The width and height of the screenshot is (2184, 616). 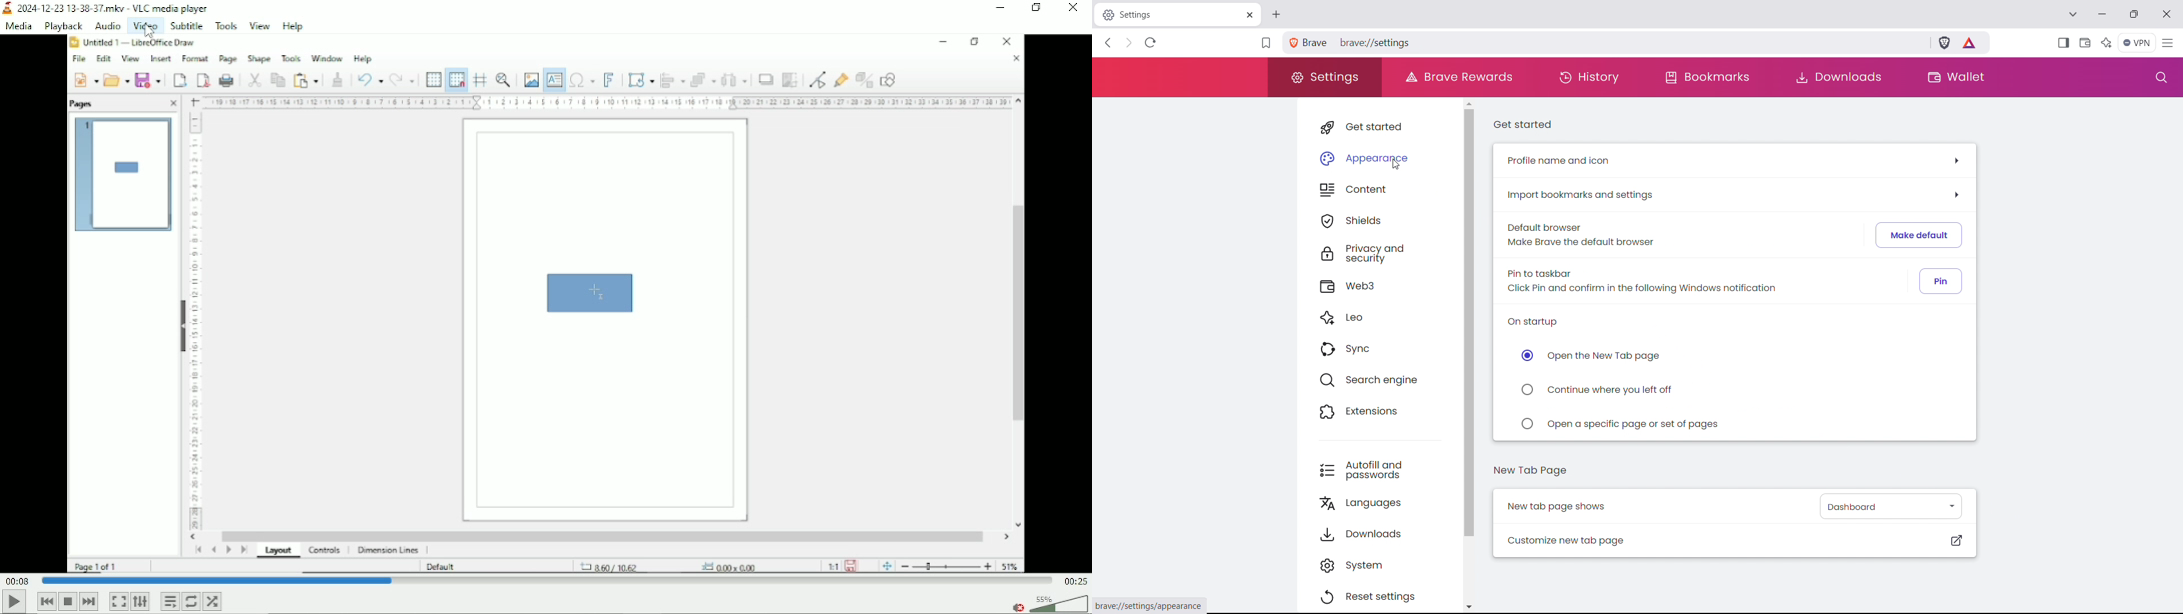 I want to click on Show extended settings, so click(x=139, y=601).